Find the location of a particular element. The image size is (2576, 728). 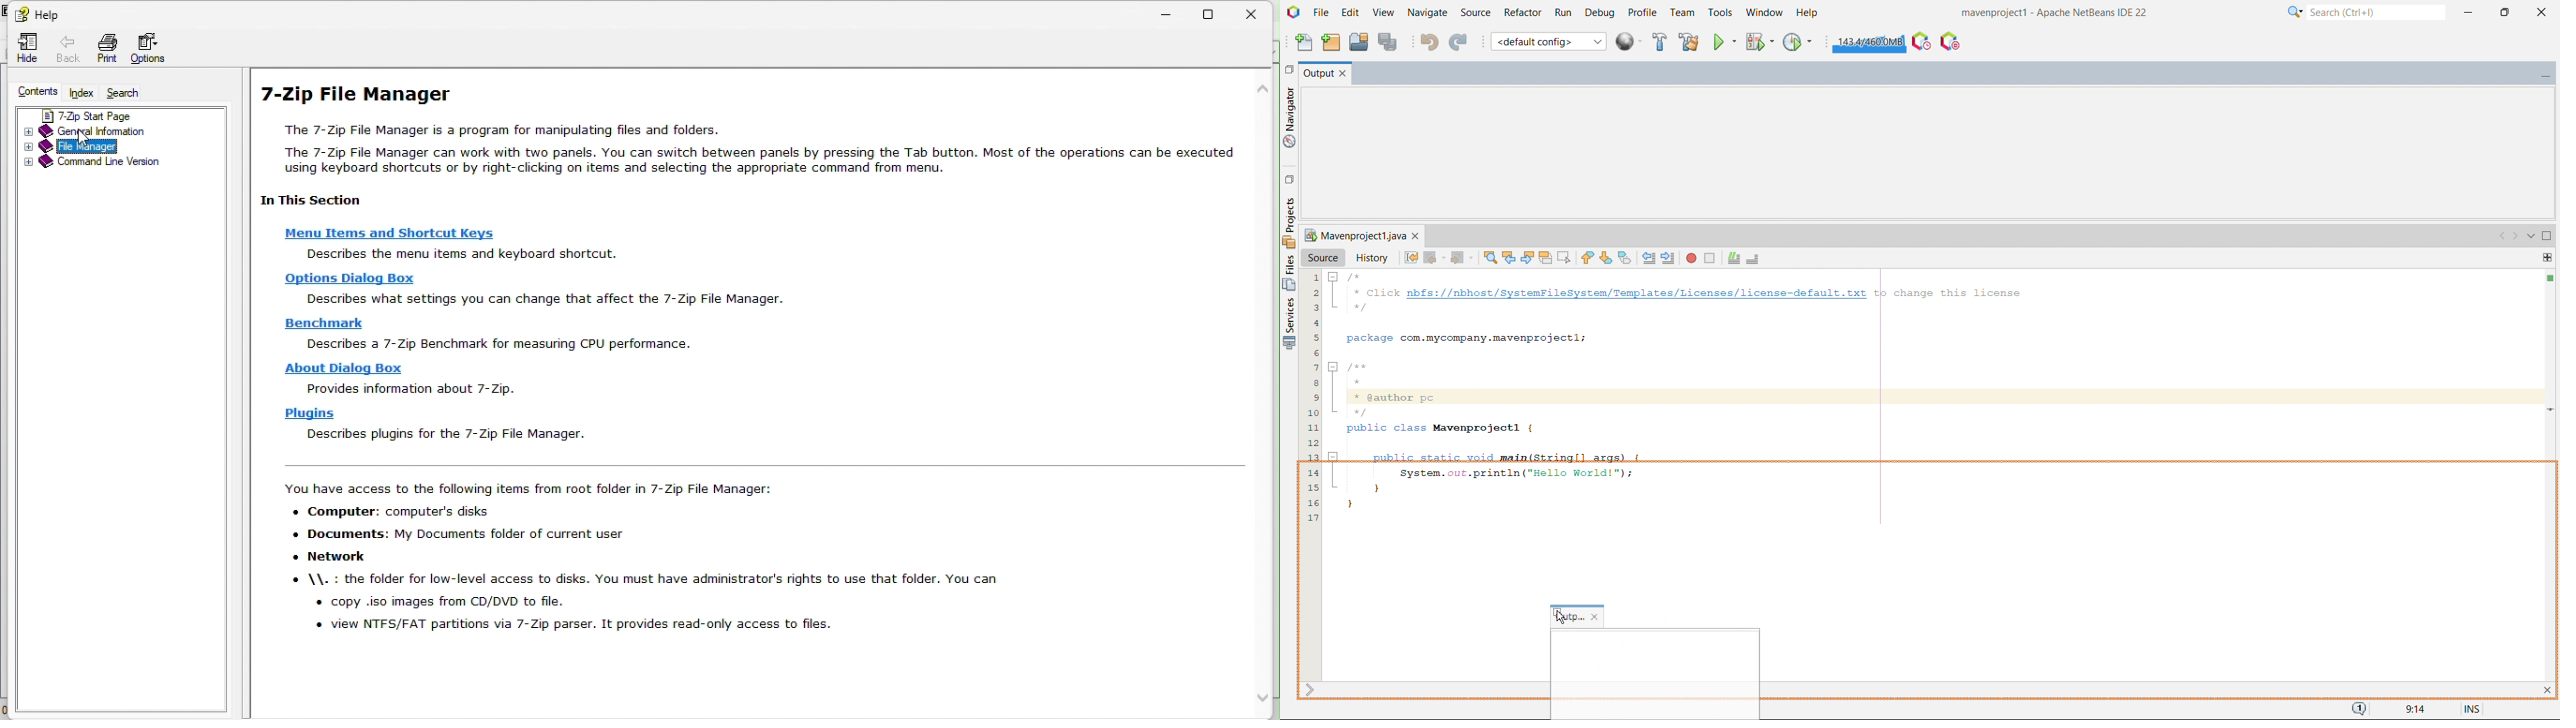

help is located at coordinates (41, 13).